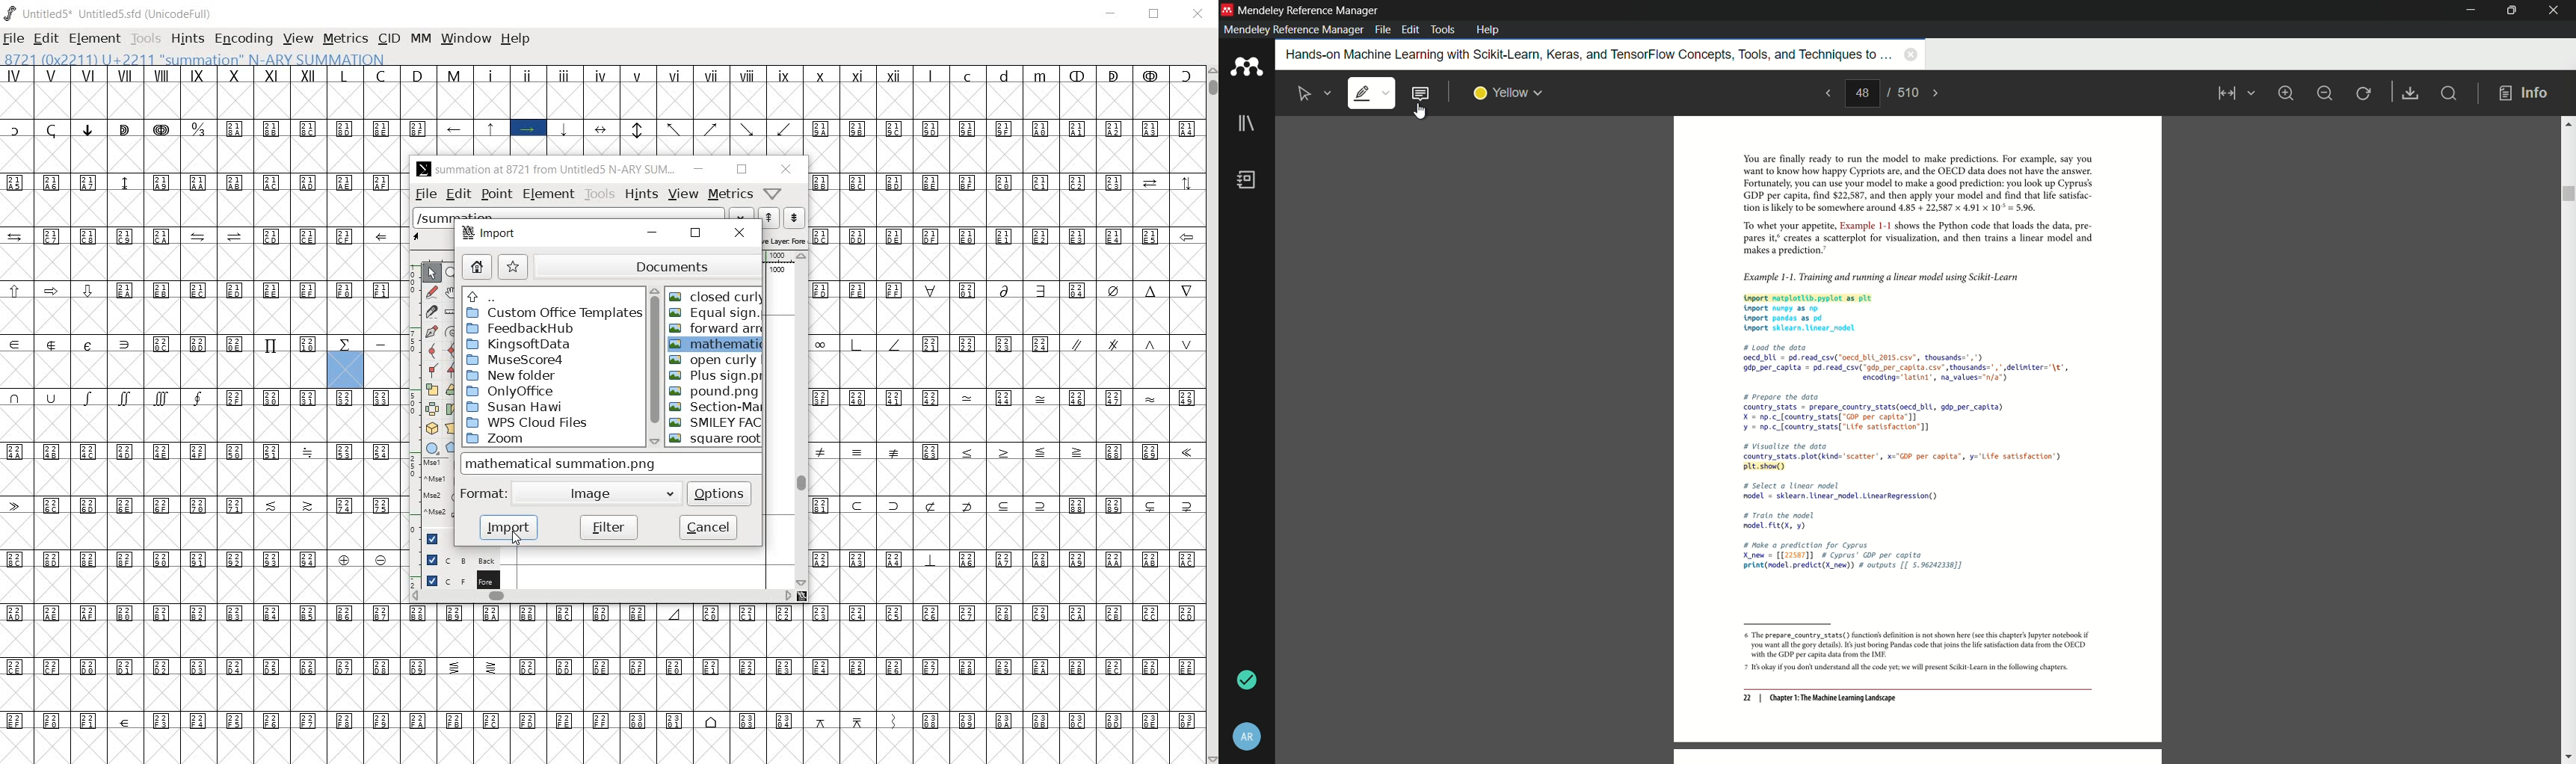 The height and width of the screenshot is (784, 2576). I want to click on book name, so click(1586, 55).